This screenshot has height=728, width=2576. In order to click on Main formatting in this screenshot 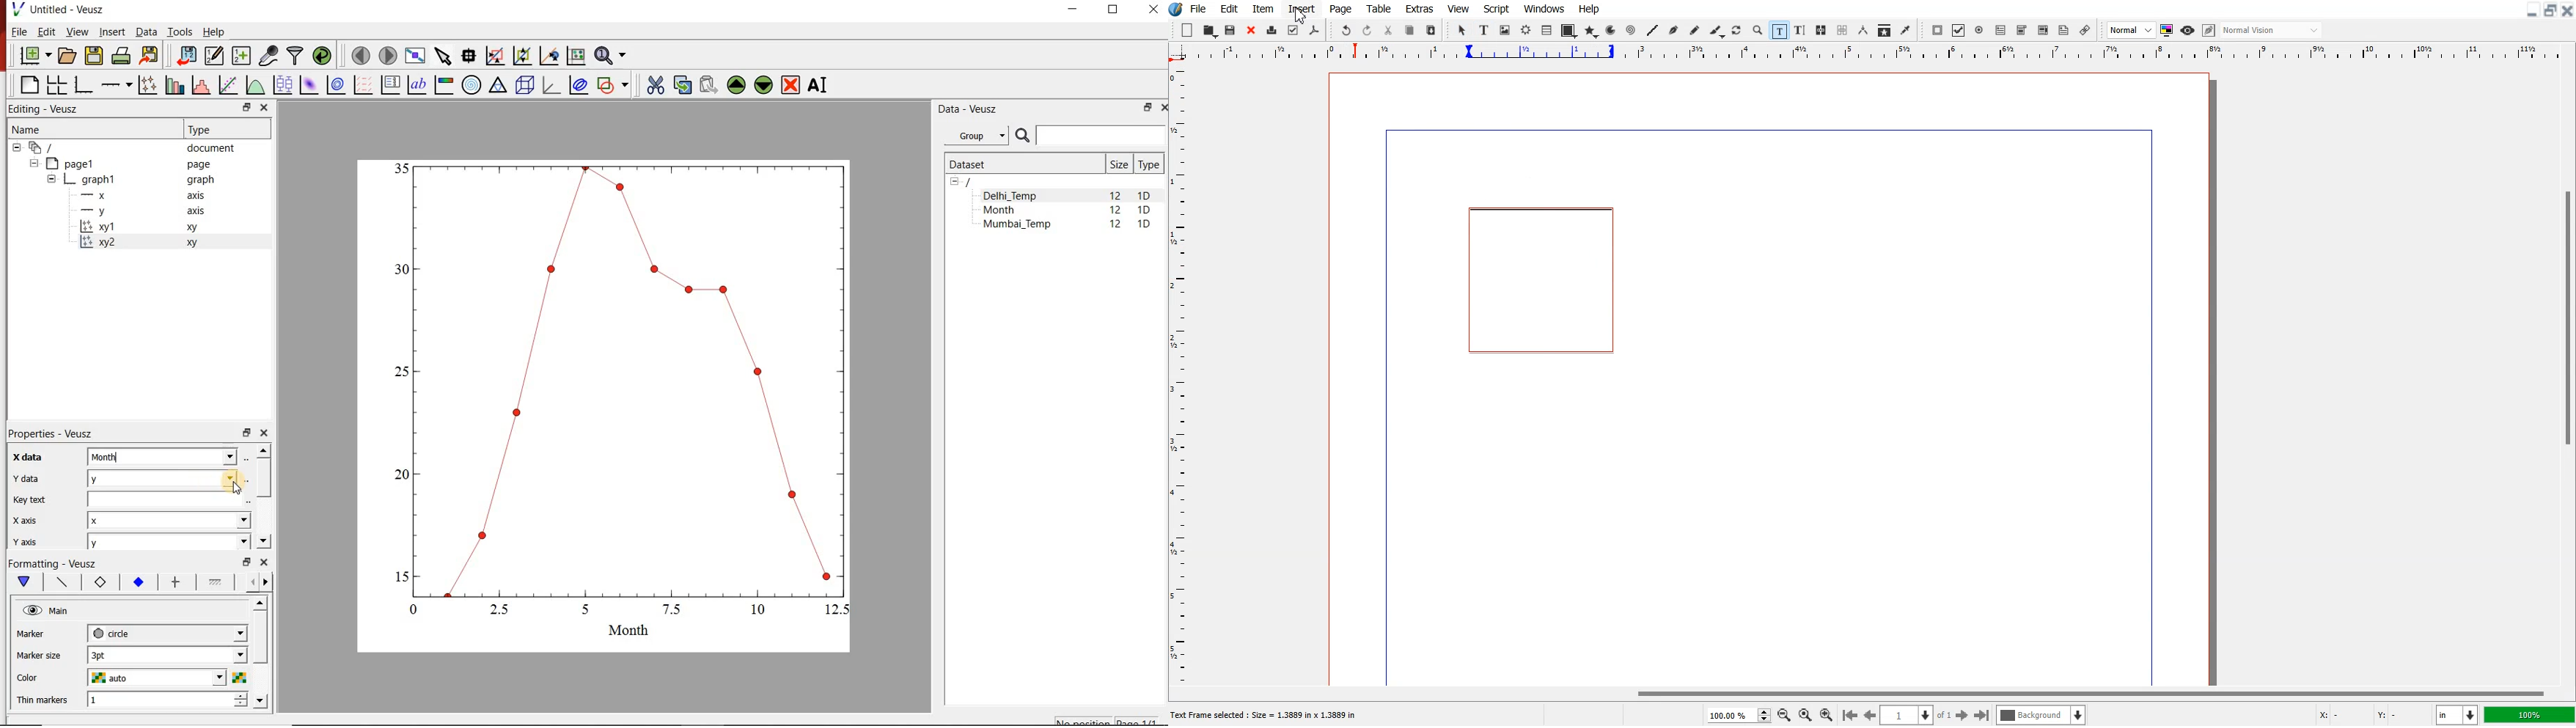, I will do `click(22, 582)`.